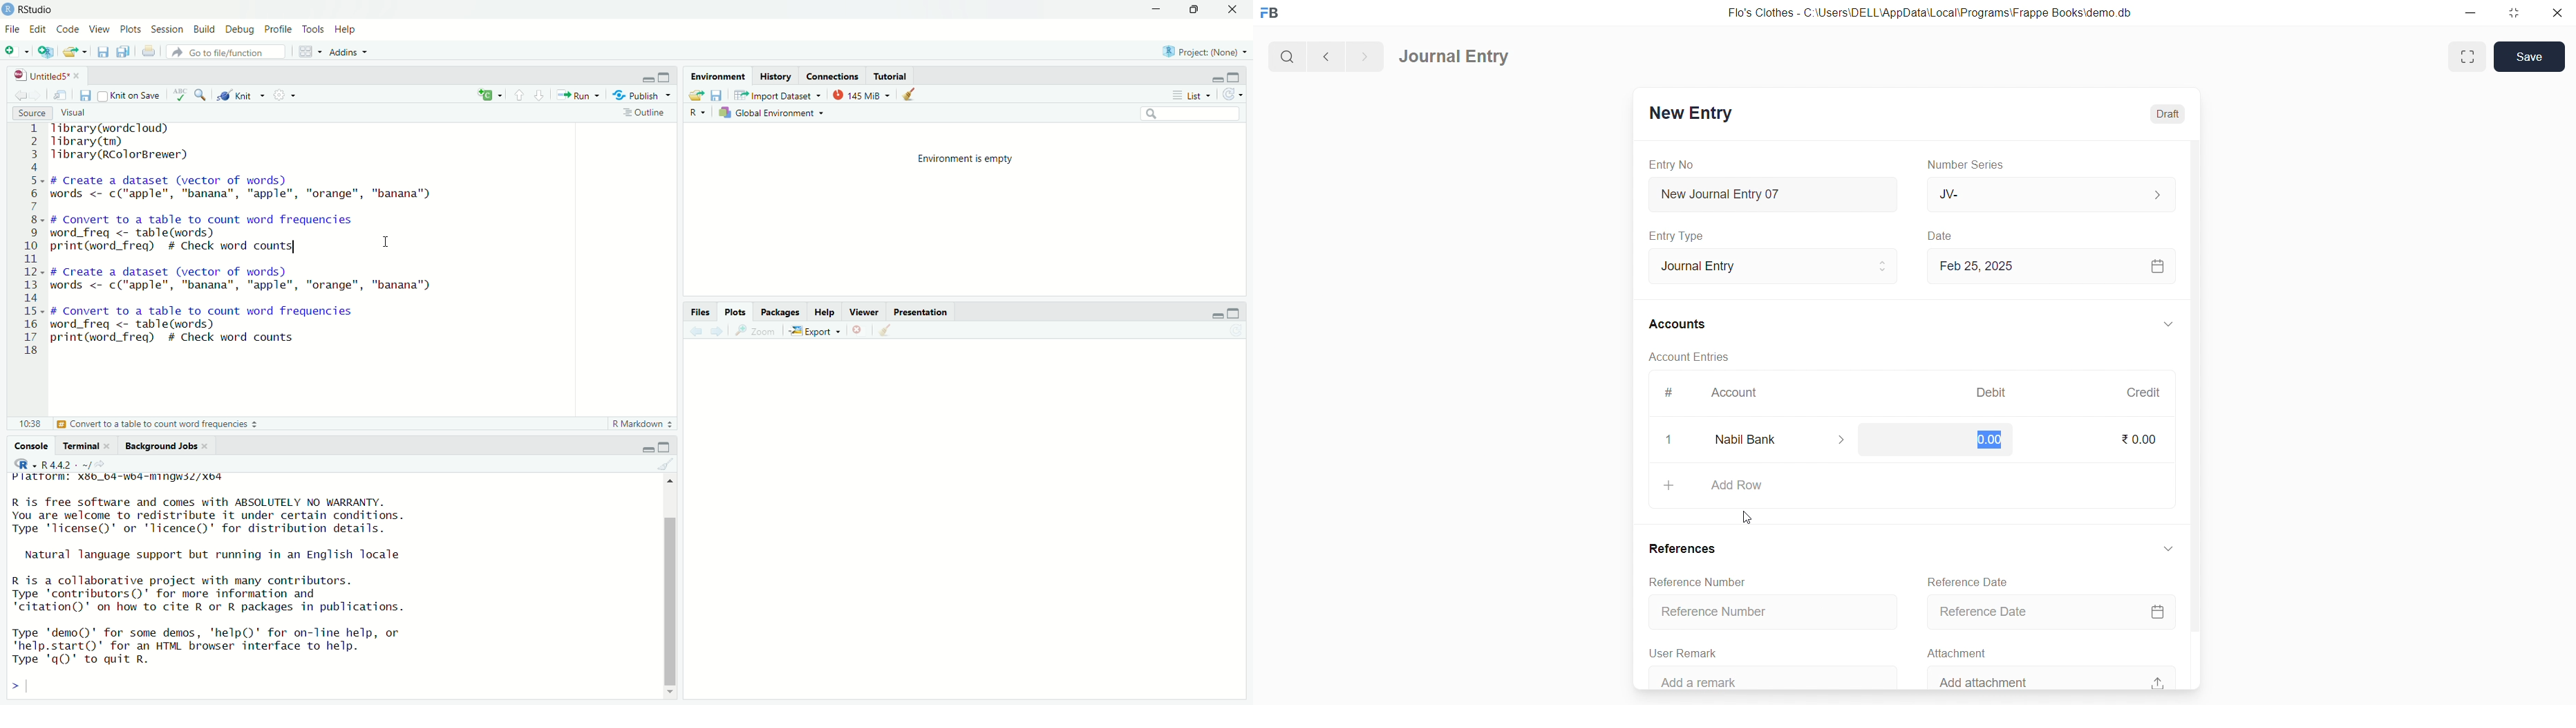  What do you see at coordinates (1678, 326) in the screenshot?
I see `Accounts` at bounding box center [1678, 326].